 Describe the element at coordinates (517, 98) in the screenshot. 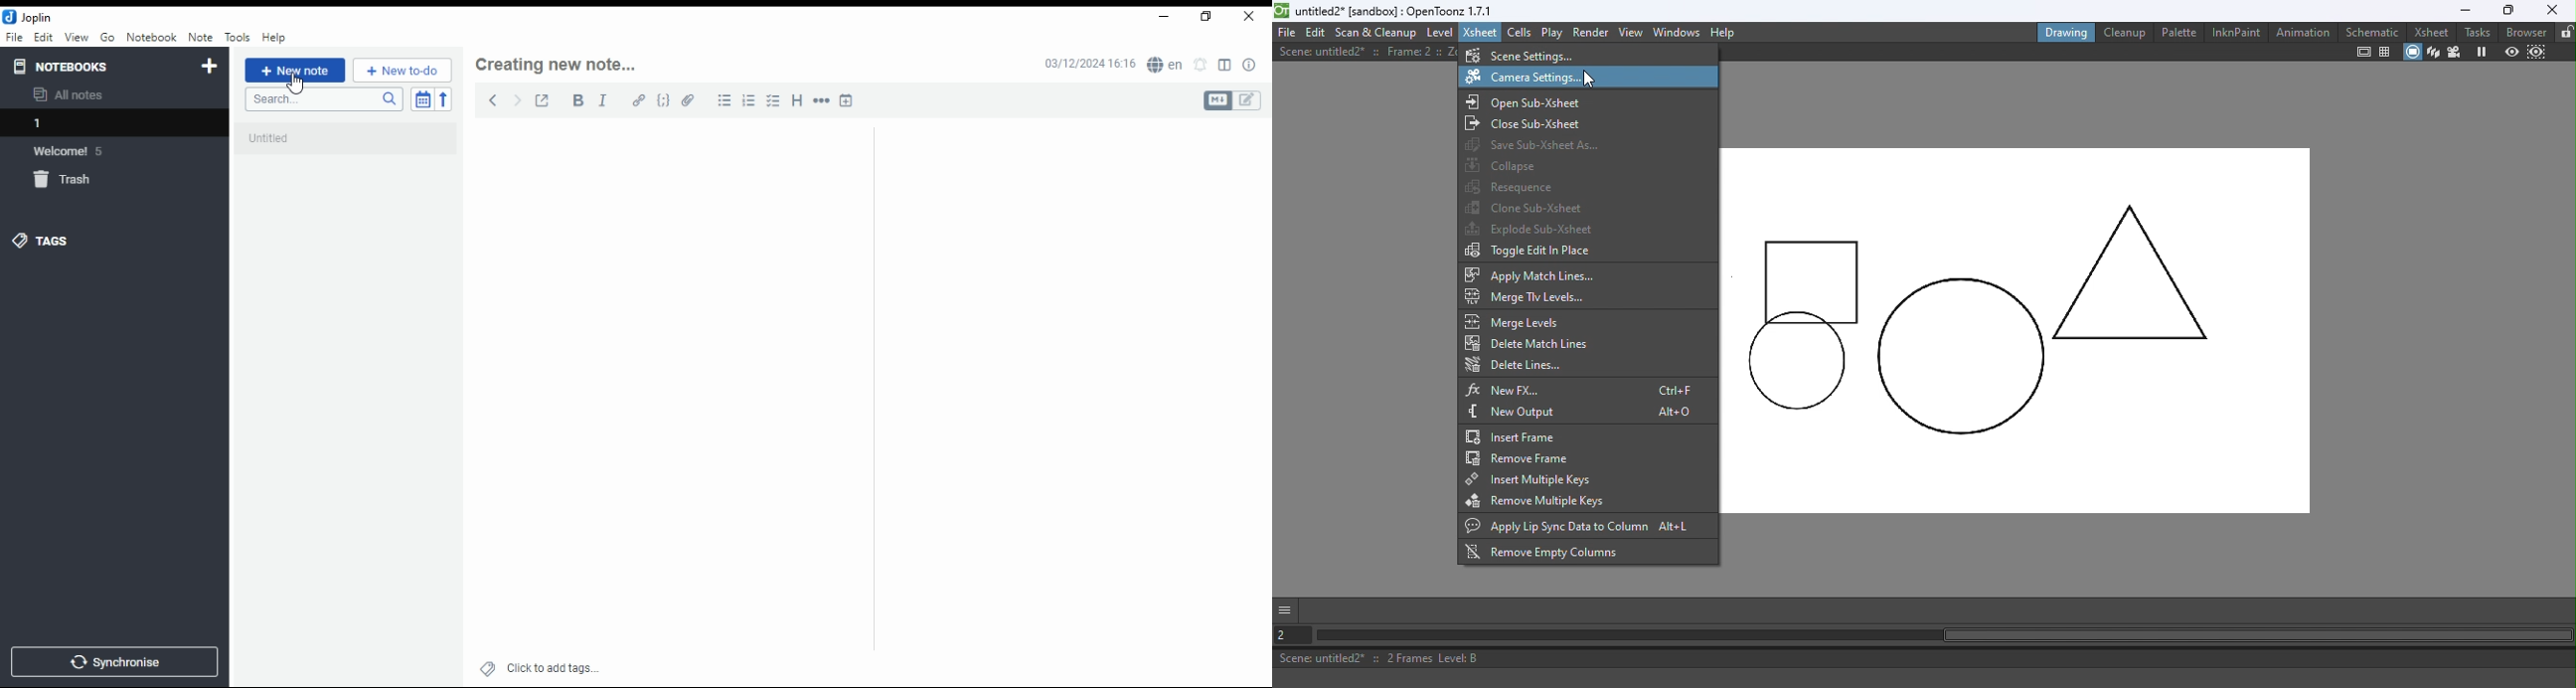

I see `forward` at that location.